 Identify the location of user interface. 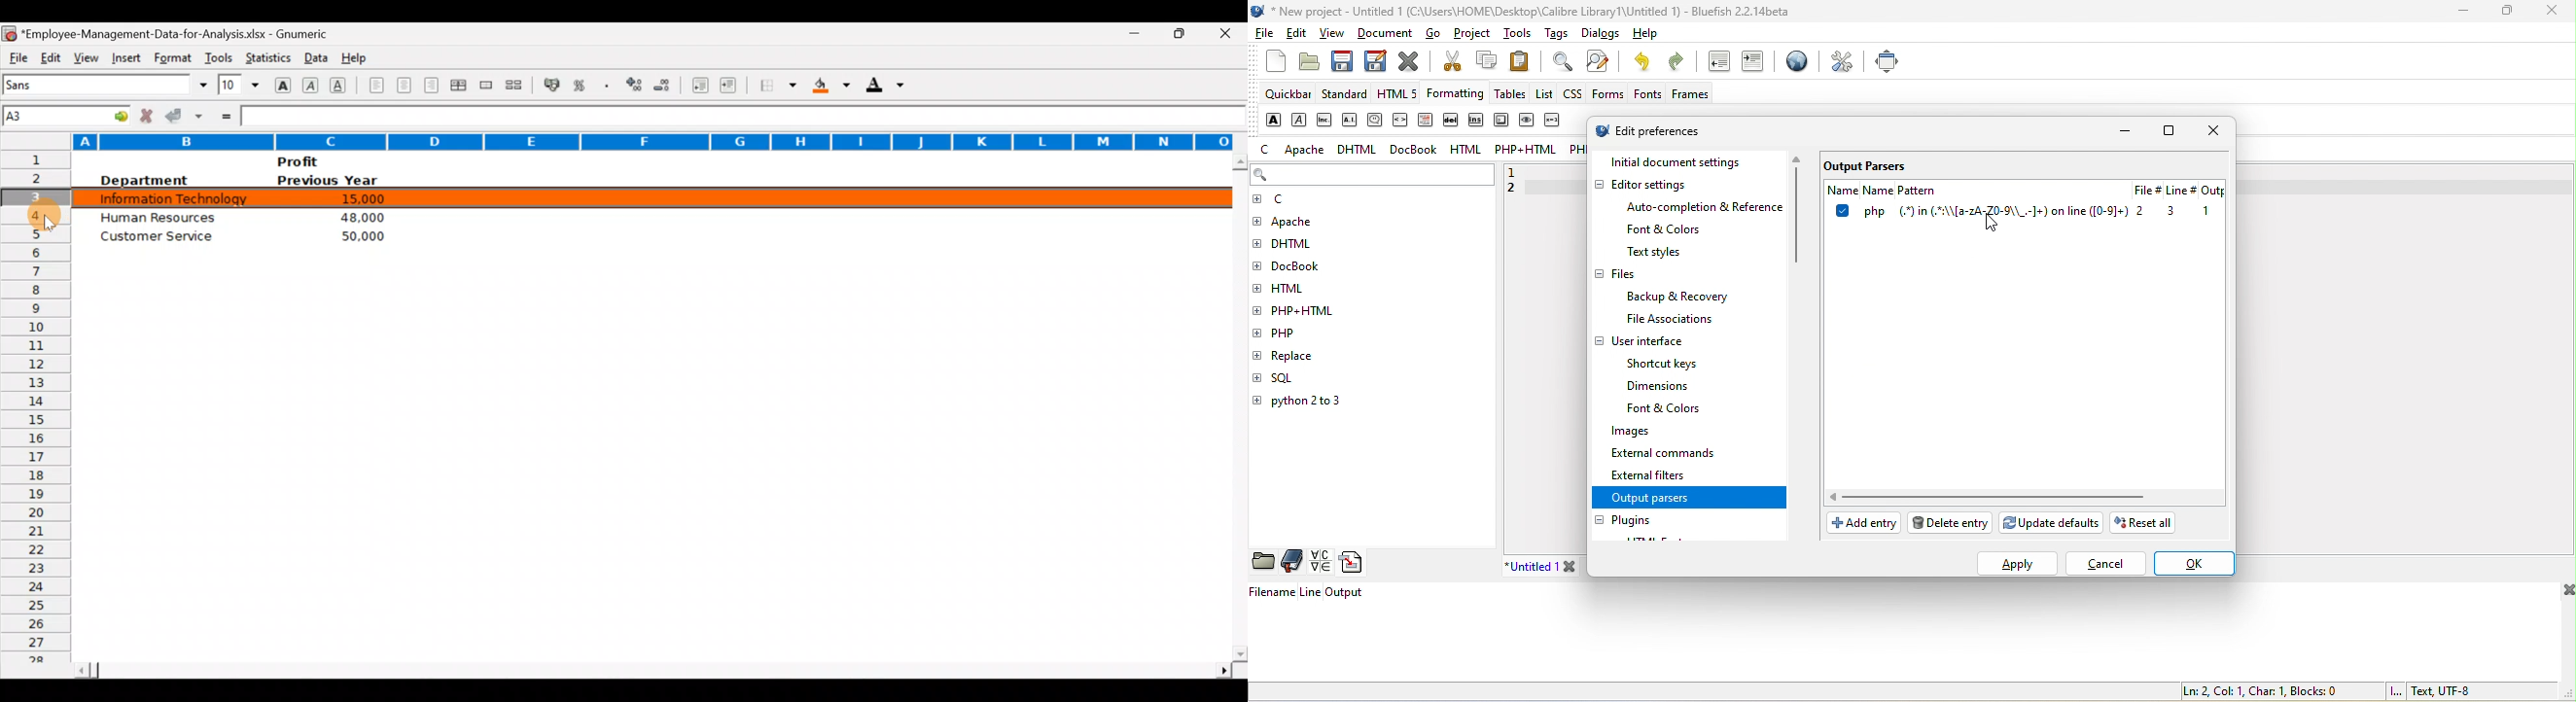
(1641, 342).